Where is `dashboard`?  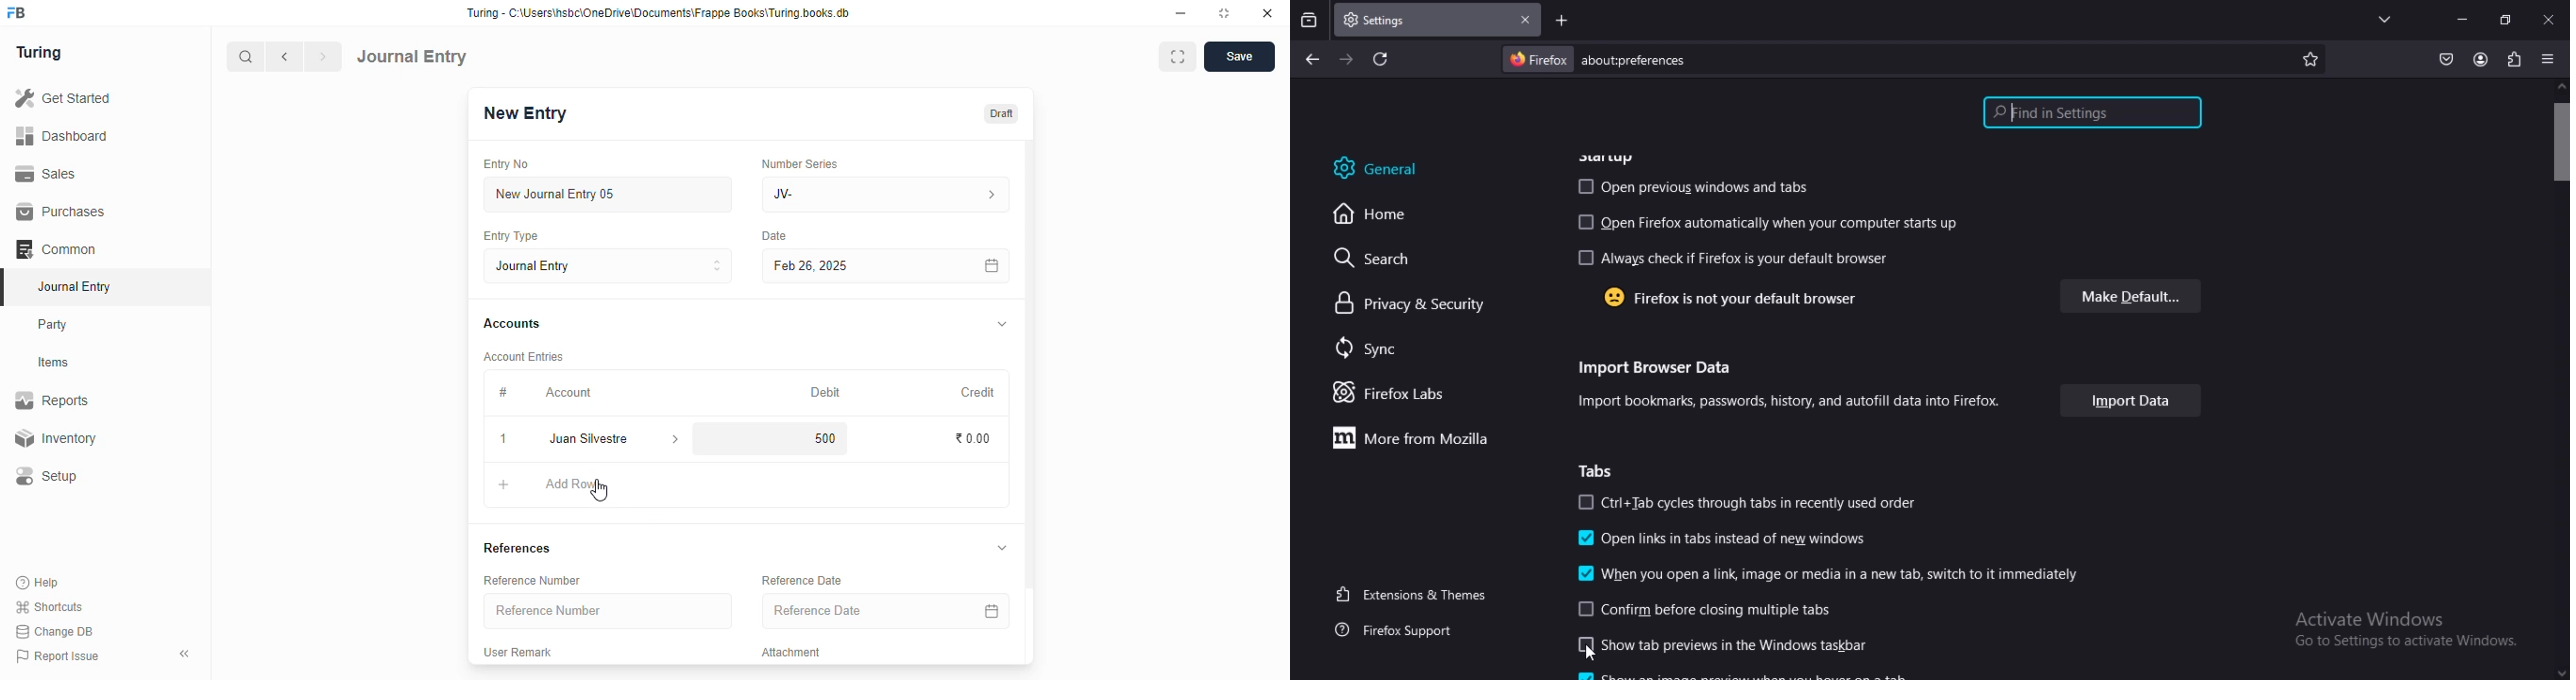 dashboard is located at coordinates (62, 135).